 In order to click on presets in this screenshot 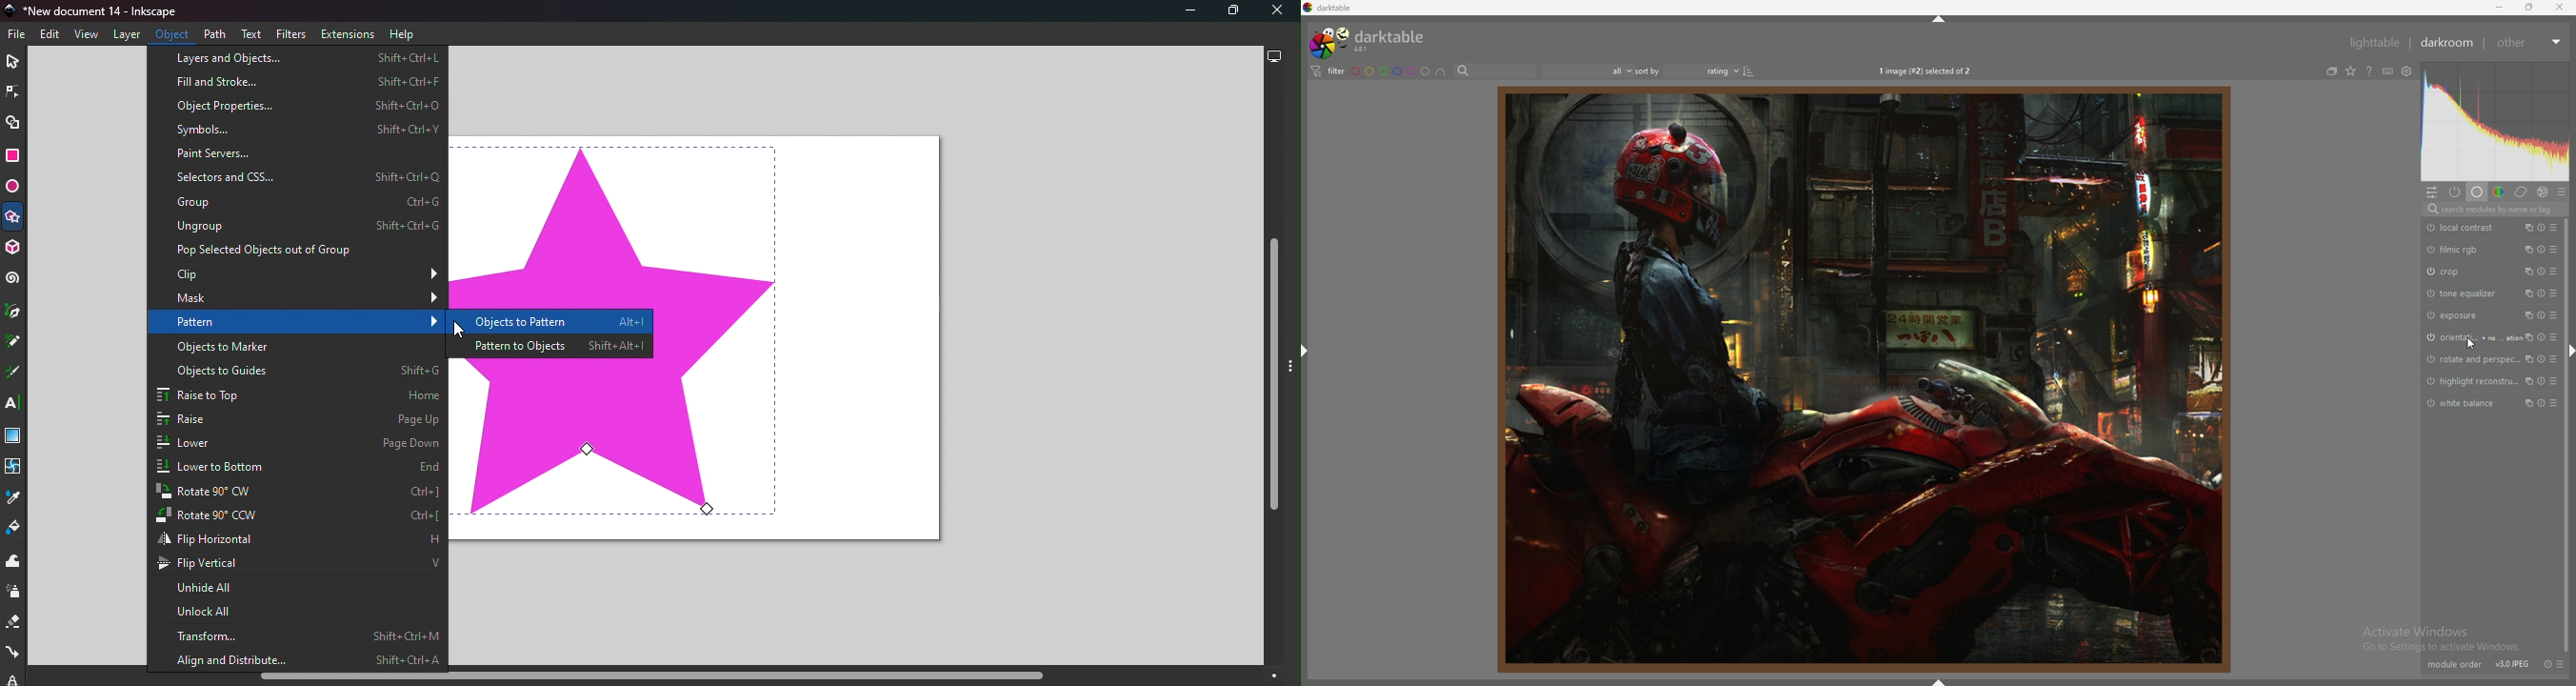, I will do `click(2562, 193)`.